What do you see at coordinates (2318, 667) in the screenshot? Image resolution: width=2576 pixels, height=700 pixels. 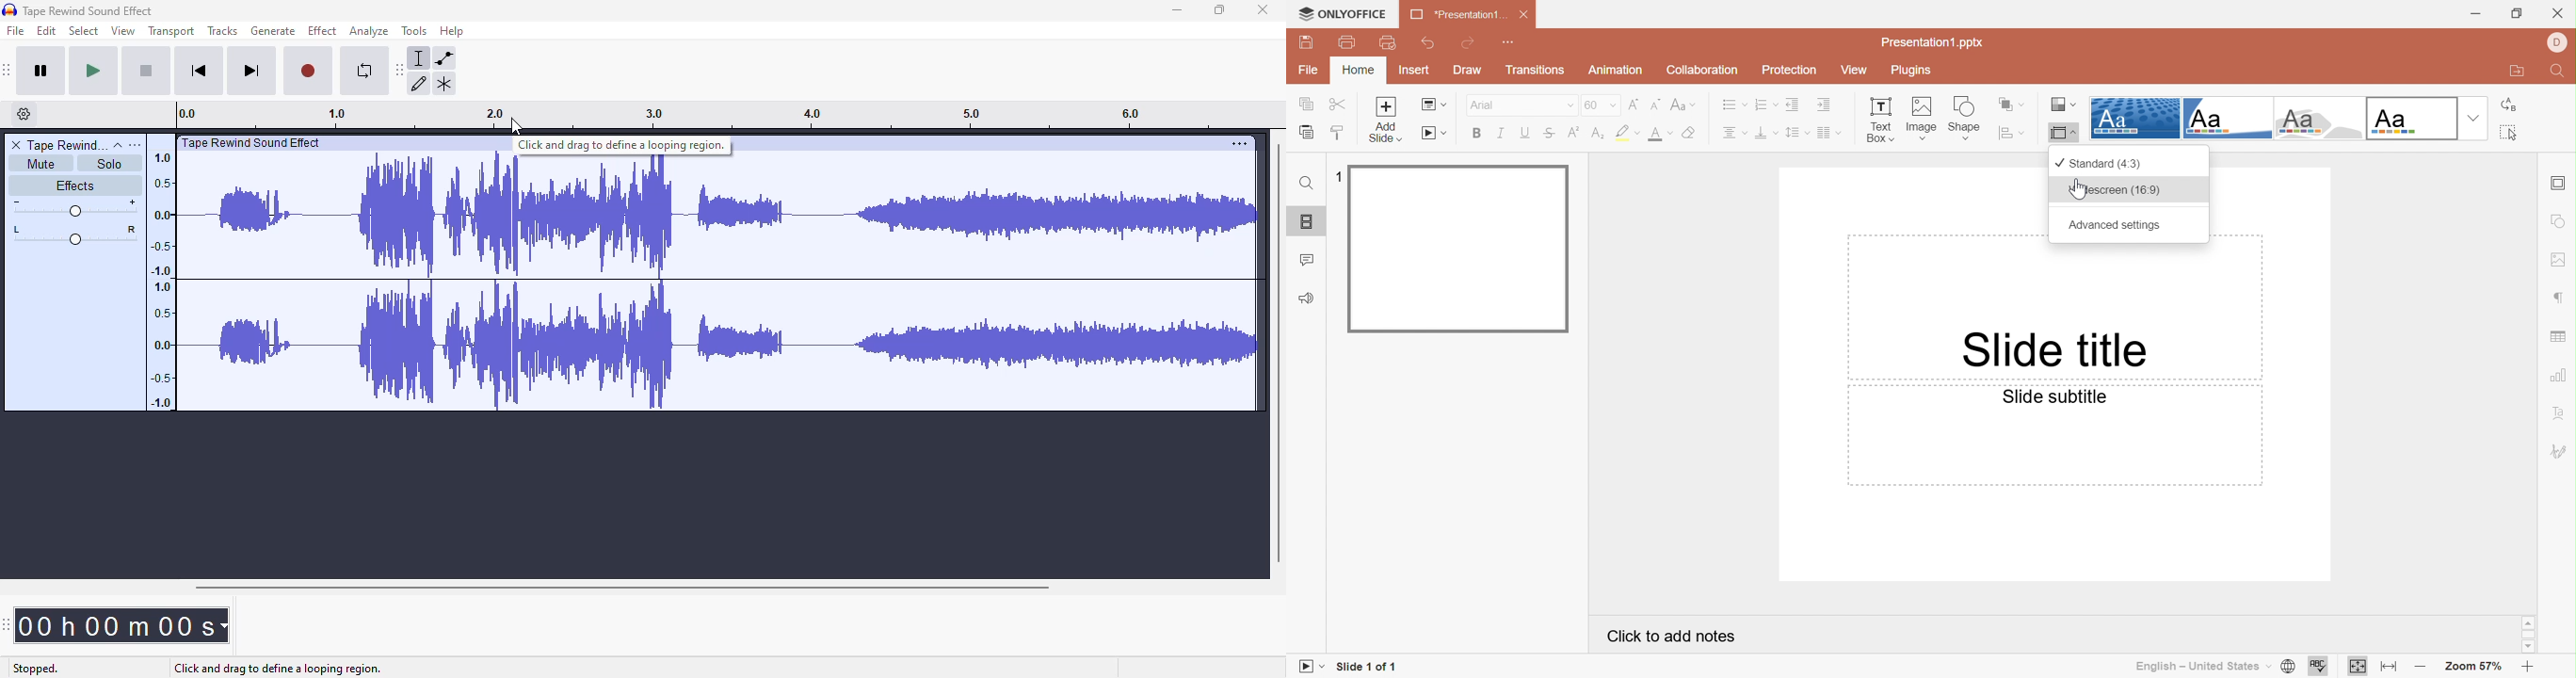 I see `Spell checking` at bounding box center [2318, 667].